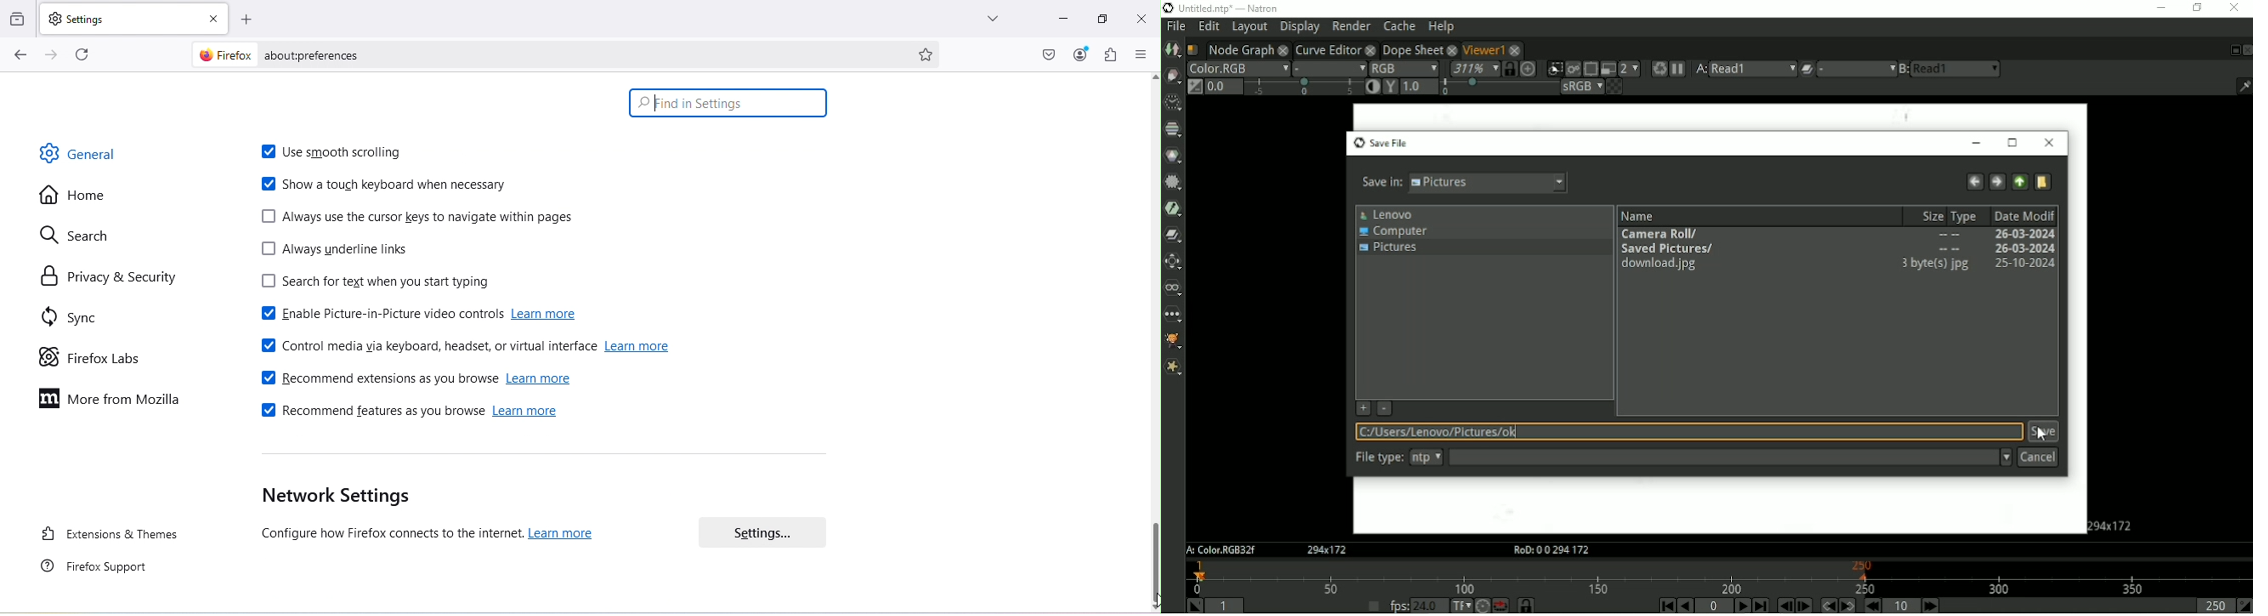 This screenshot has height=616, width=2268. What do you see at coordinates (1142, 18) in the screenshot?
I see `Close` at bounding box center [1142, 18].